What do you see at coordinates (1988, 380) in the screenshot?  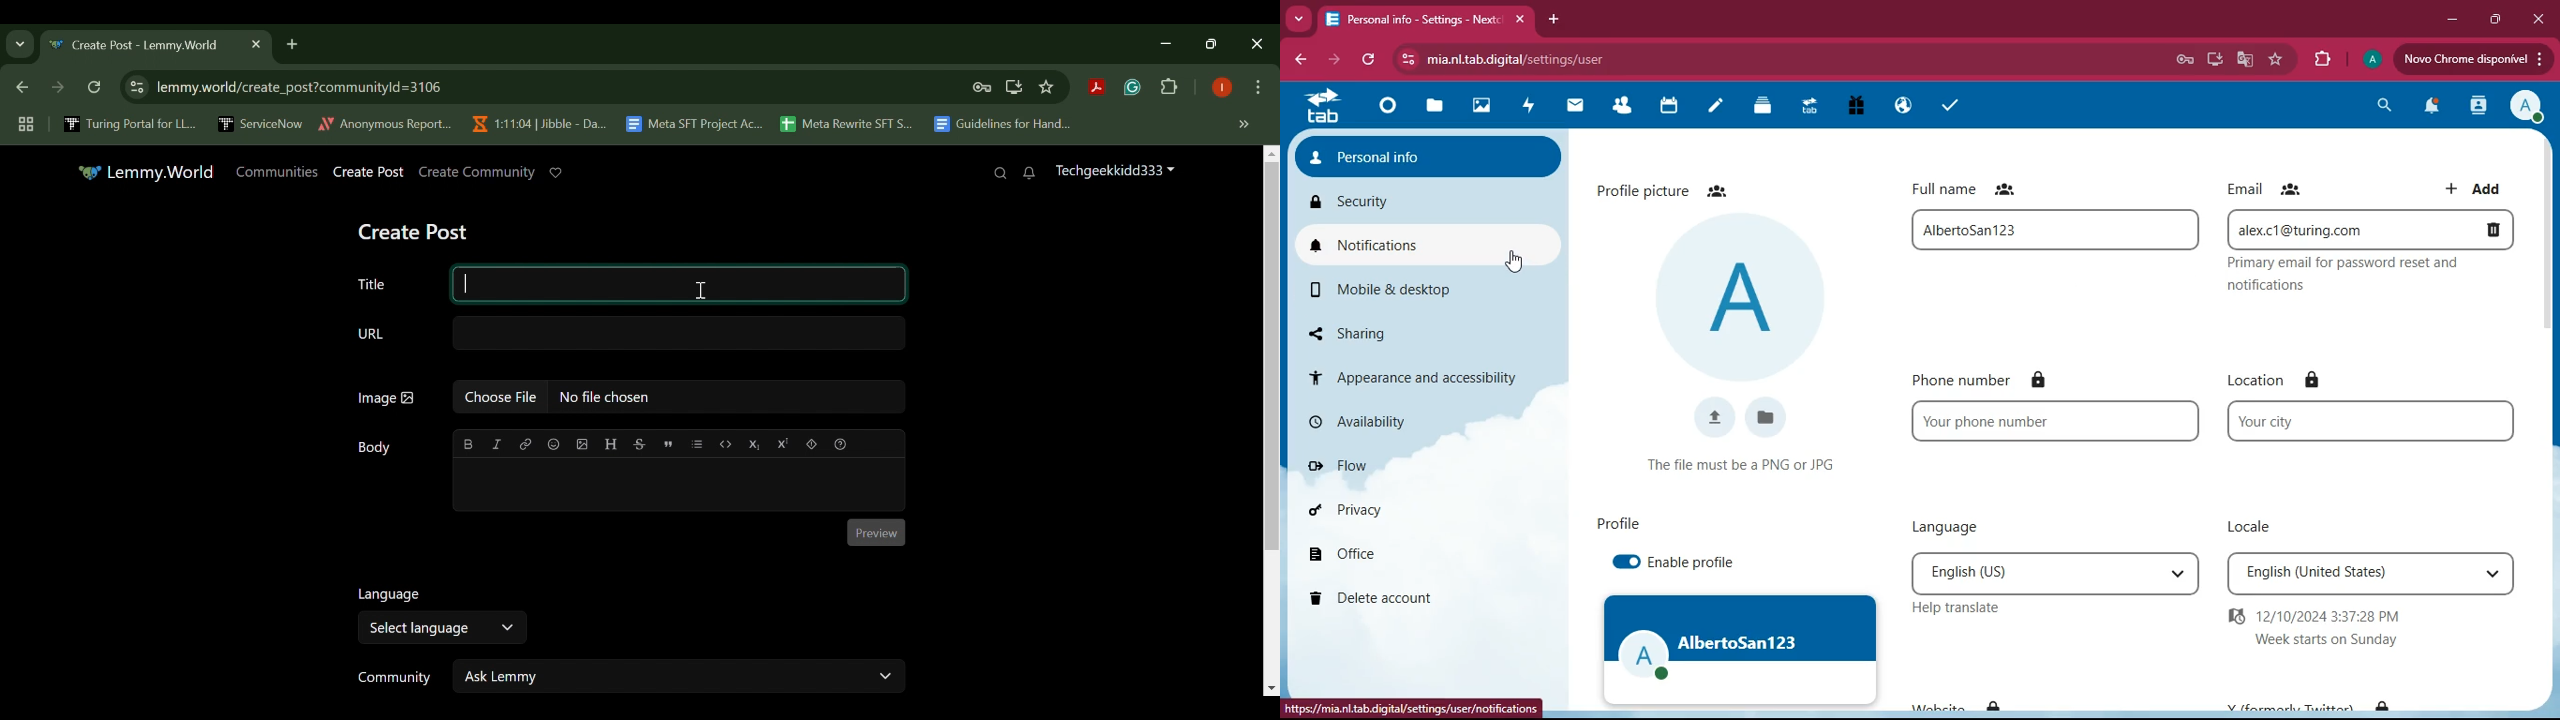 I see `phone number` at bounding box center [1988, 380].